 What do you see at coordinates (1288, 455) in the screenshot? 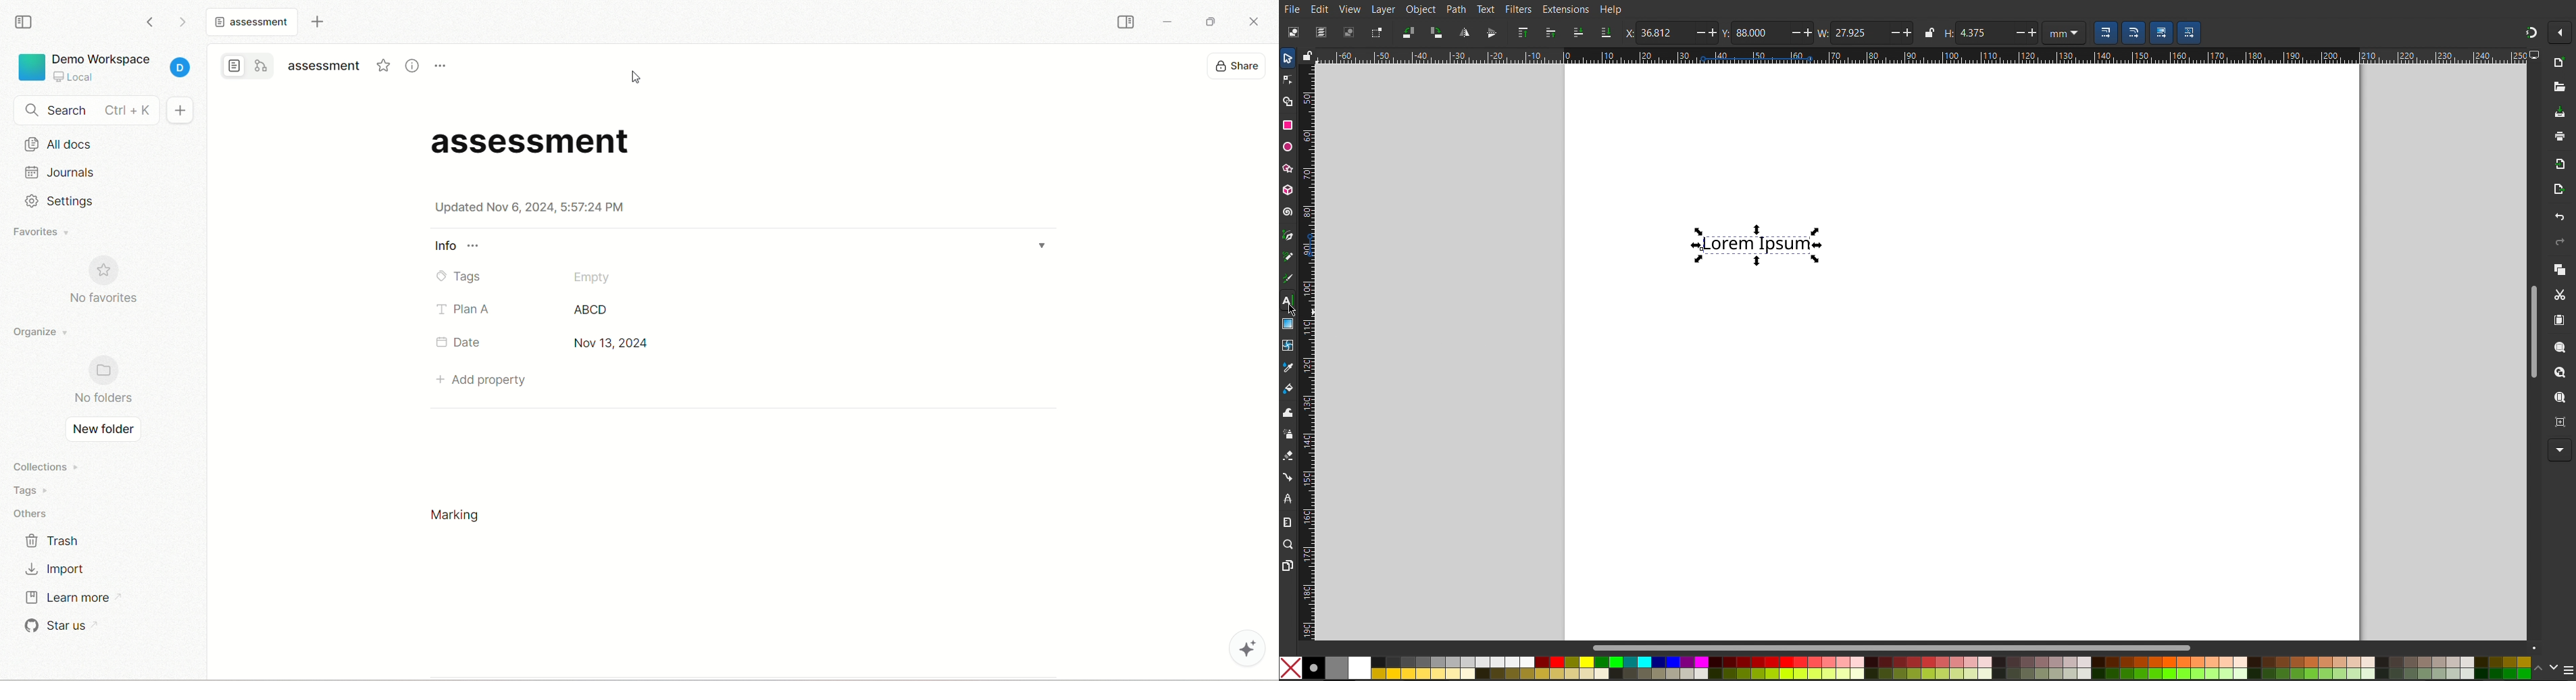
I see `Eraser Tool` at bounding box center [1288, 455].